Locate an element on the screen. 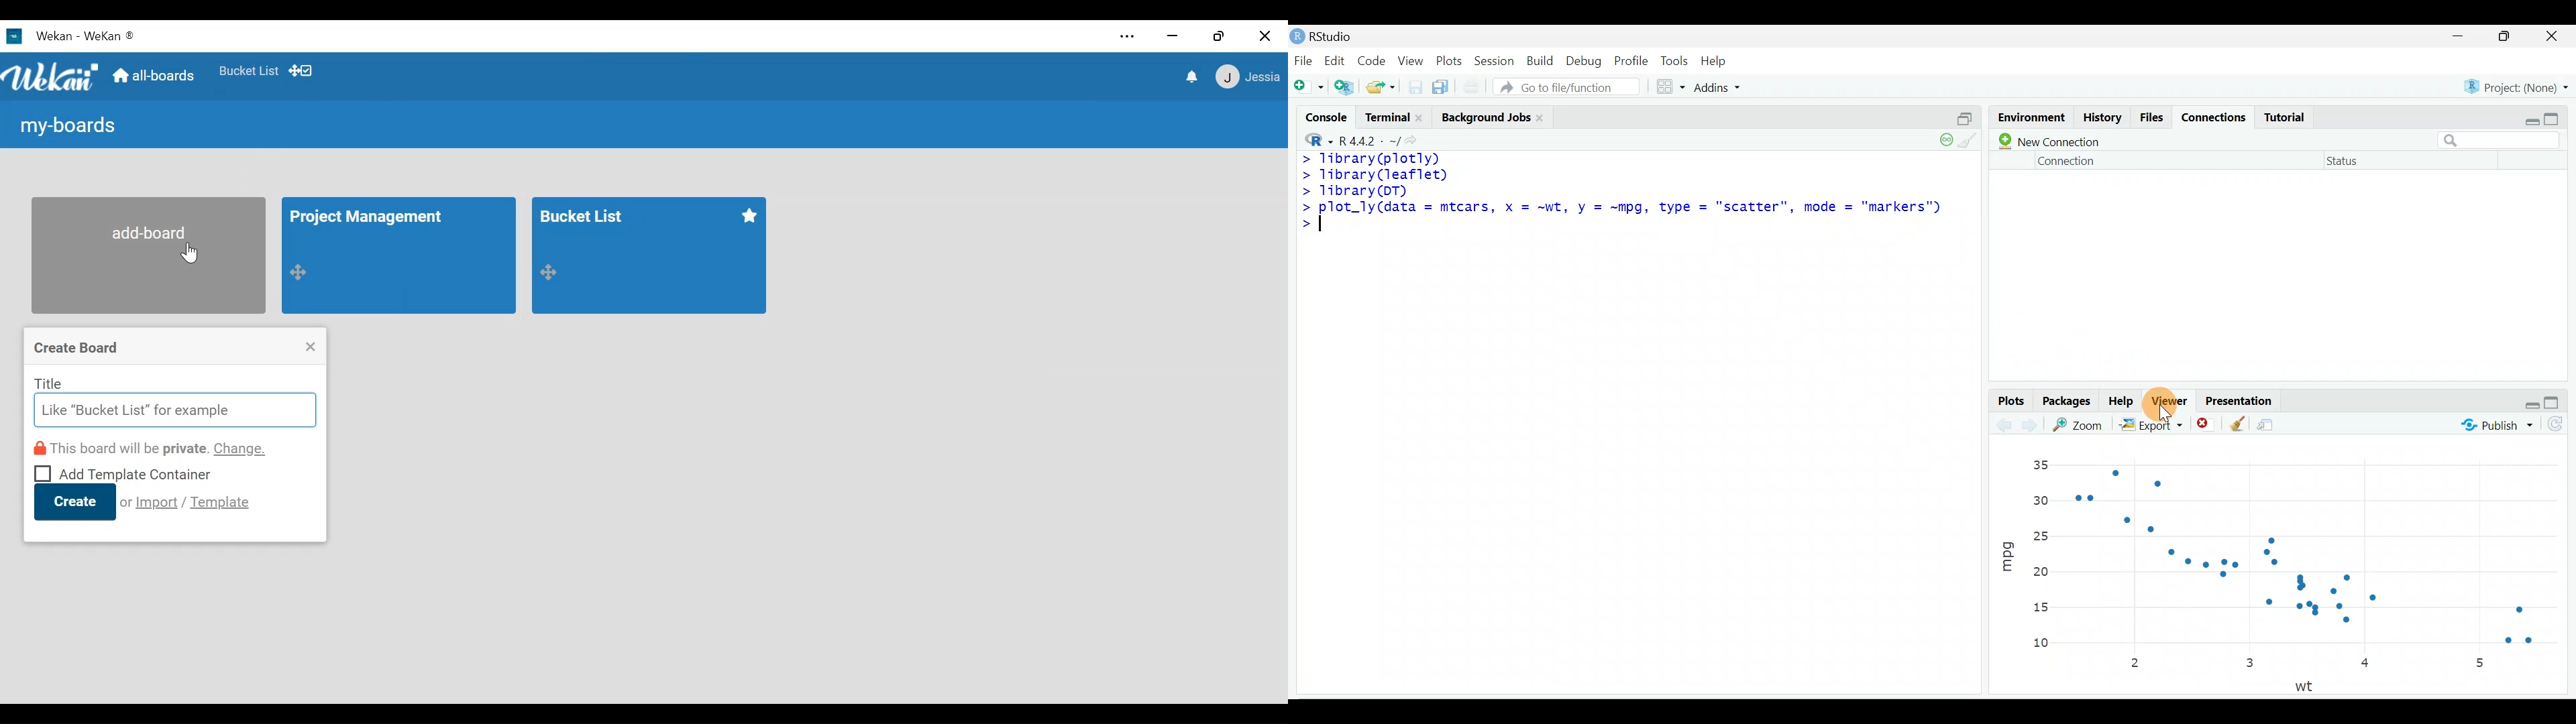 This screenshot has height=728, width=2576. maximize is located at coordinates (2510, 38).